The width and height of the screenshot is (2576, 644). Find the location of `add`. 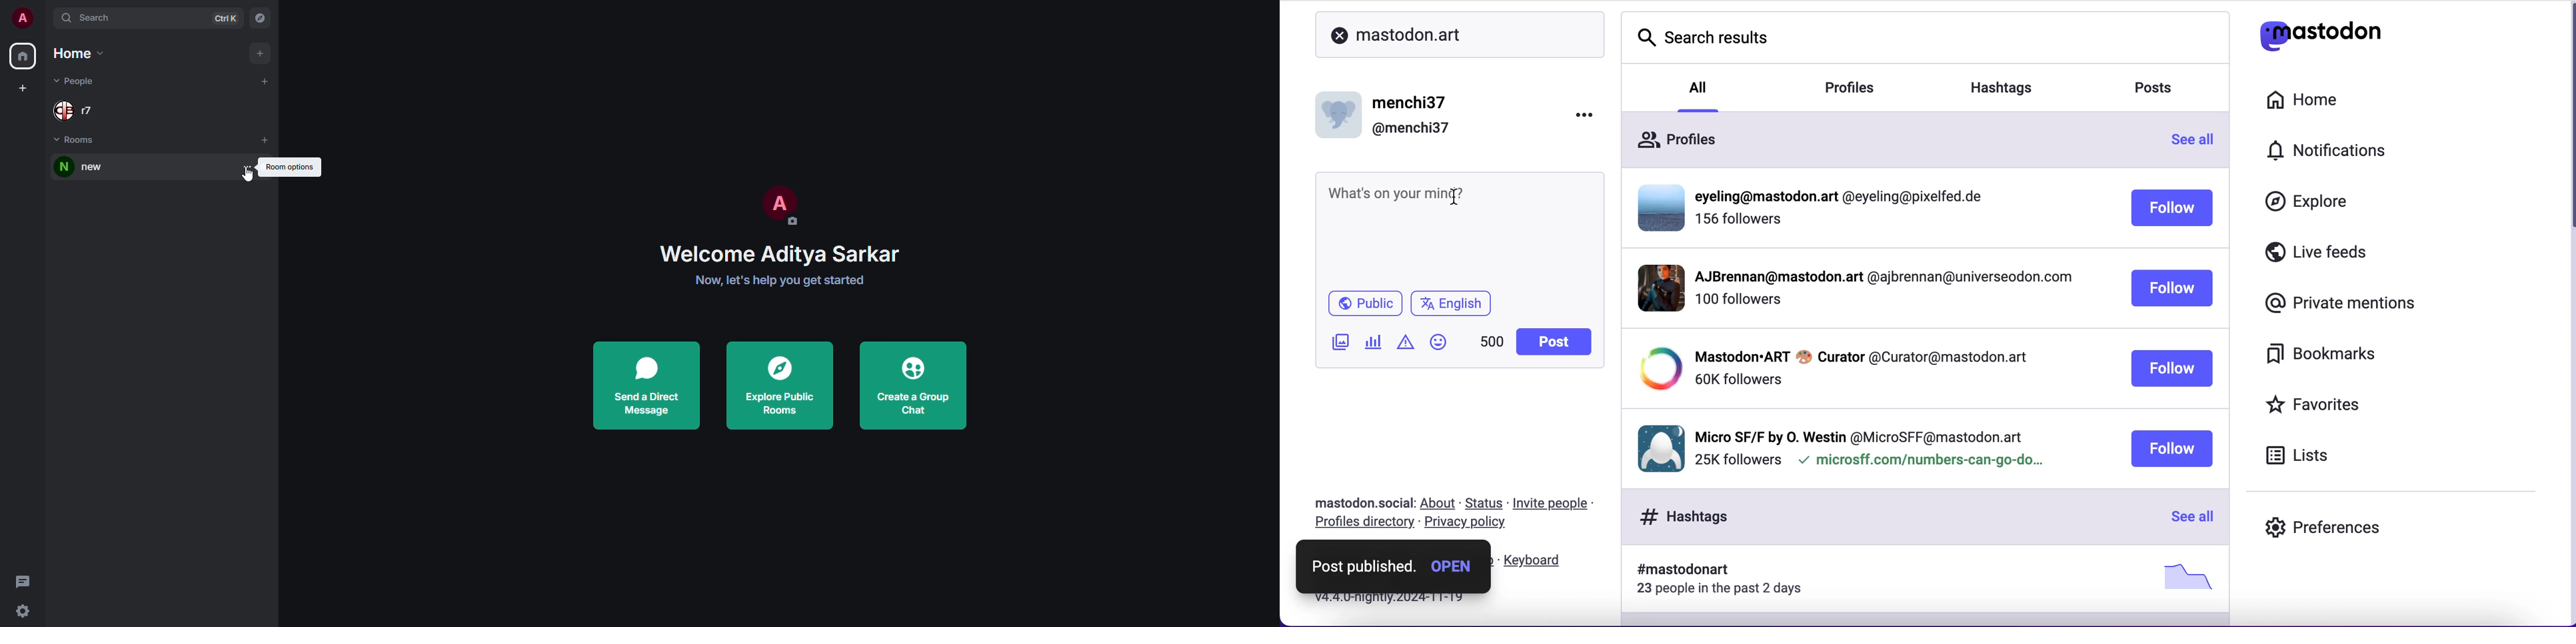

add is located at coordinates (265, 139).